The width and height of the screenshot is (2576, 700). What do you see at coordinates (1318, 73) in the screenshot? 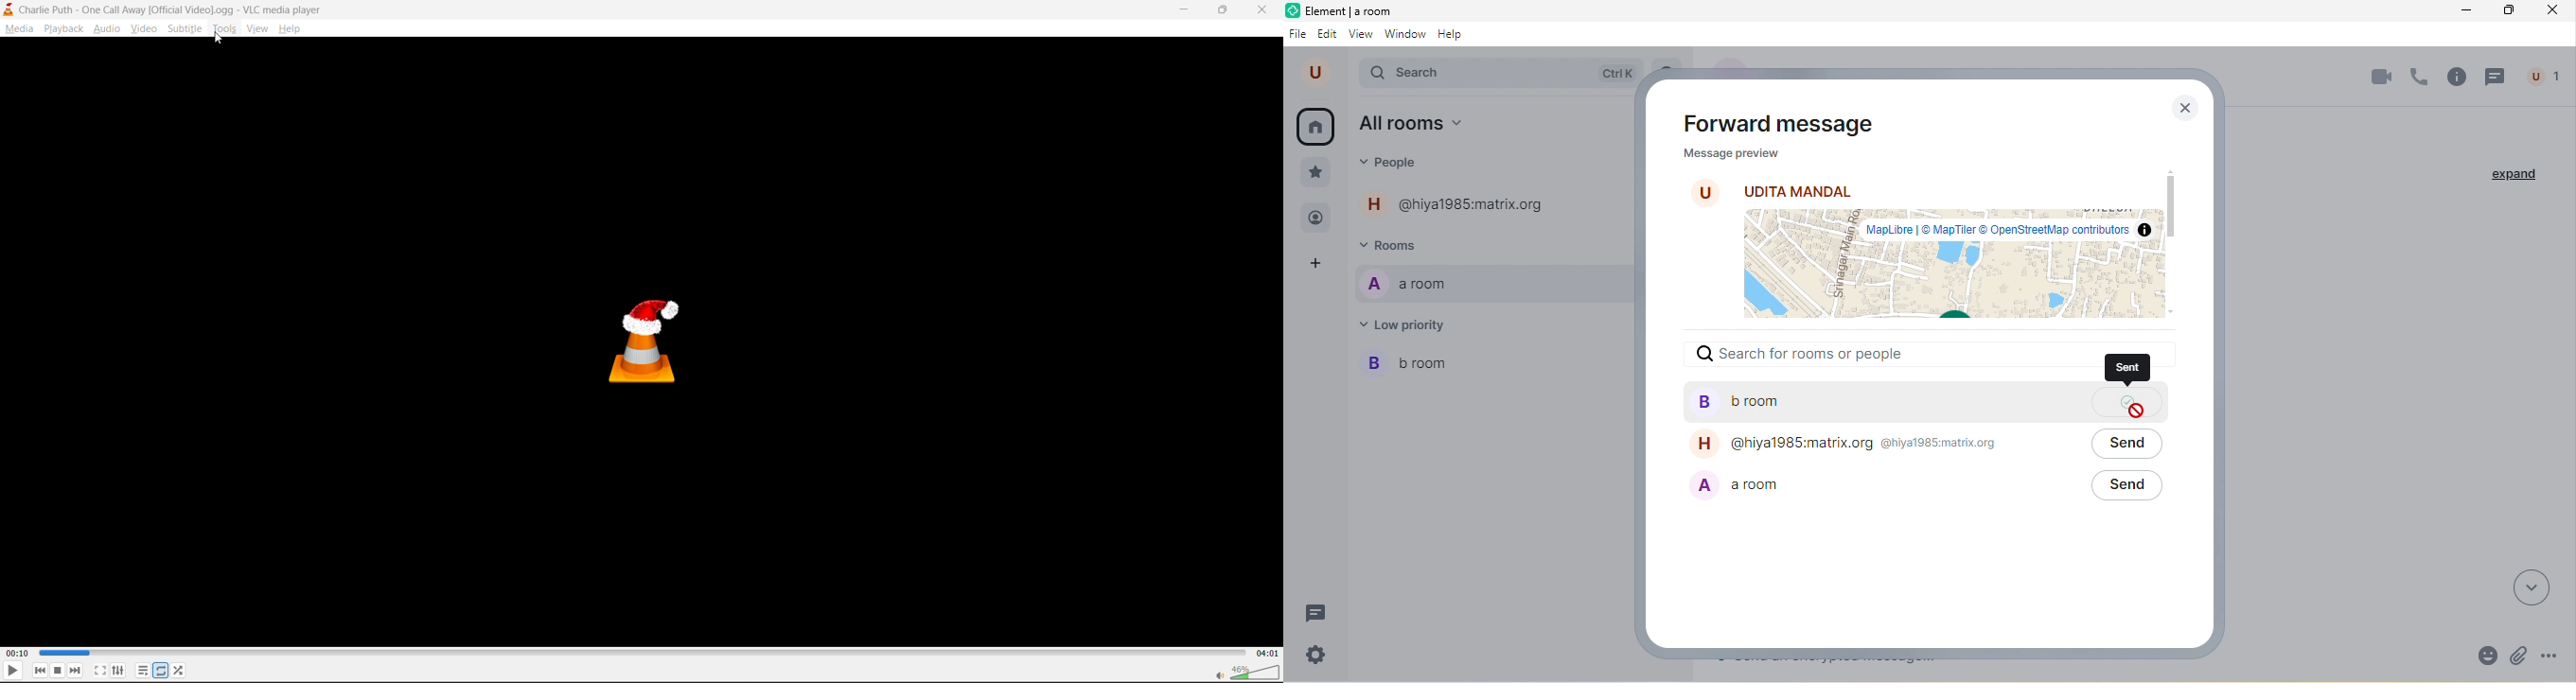
I see `account` at bounding box center [1318, 73].